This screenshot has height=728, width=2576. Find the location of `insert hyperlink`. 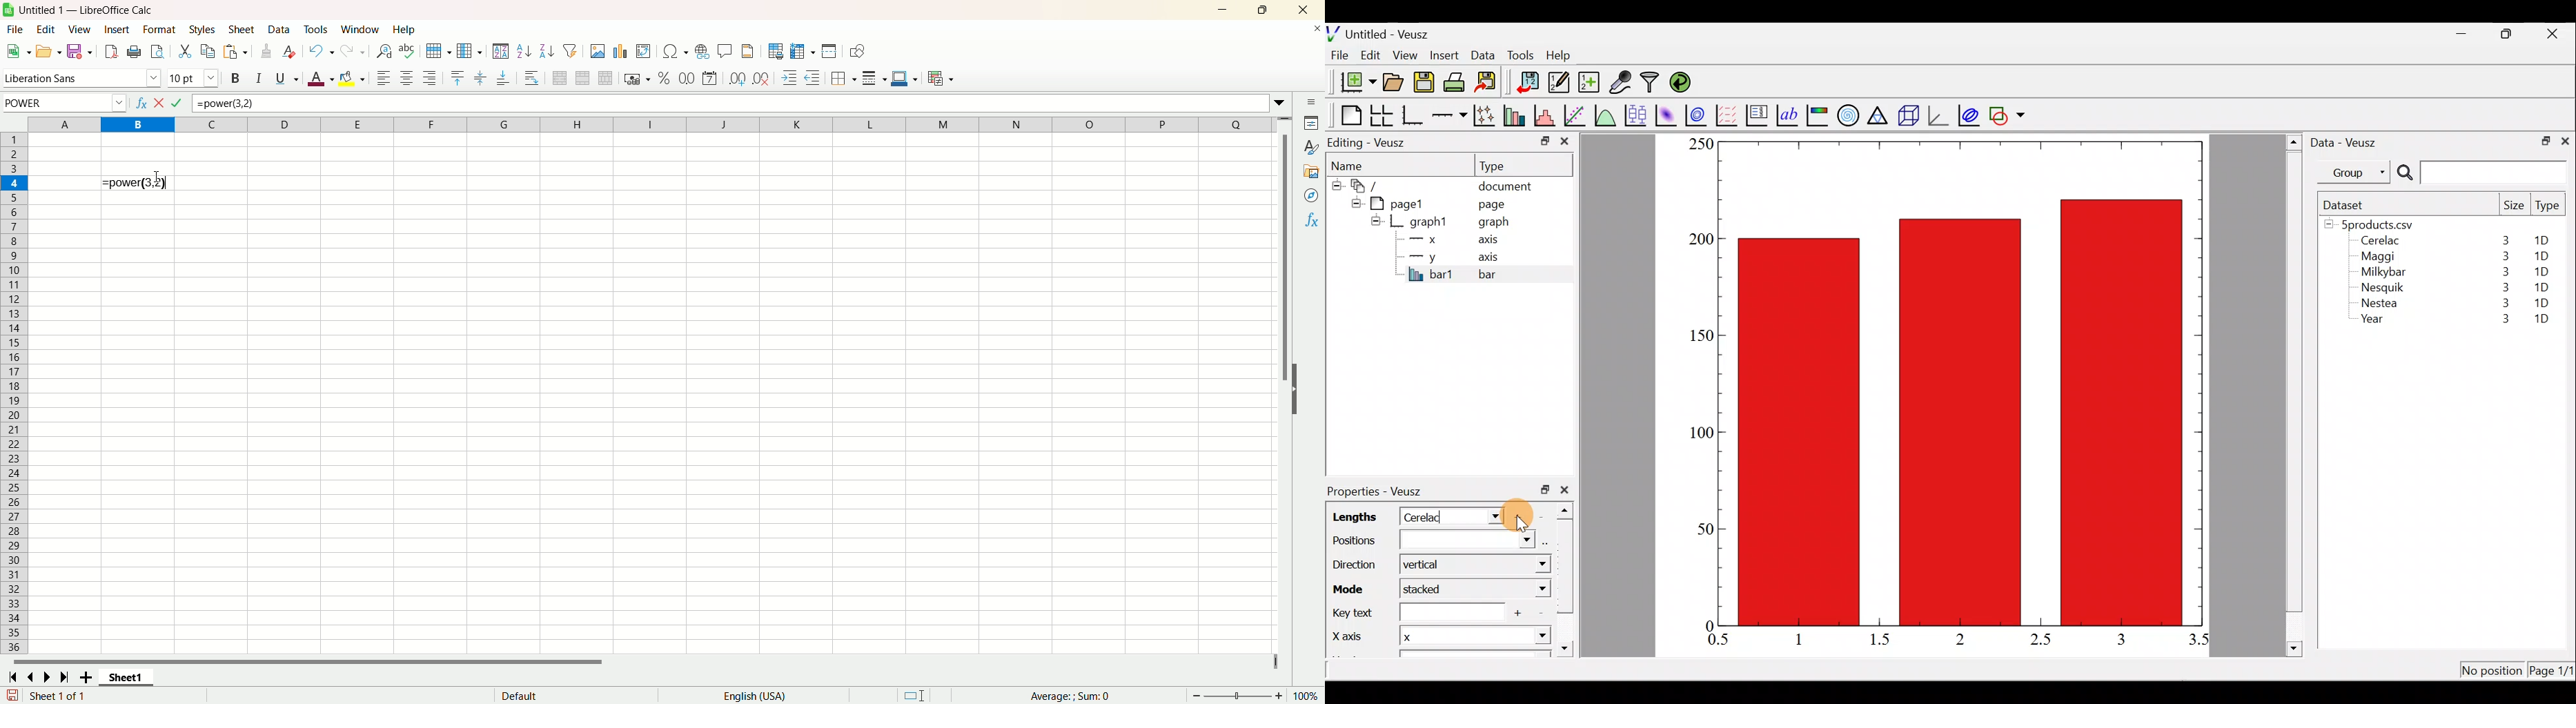

insert hyperlink is located at coordinates (701, 53).